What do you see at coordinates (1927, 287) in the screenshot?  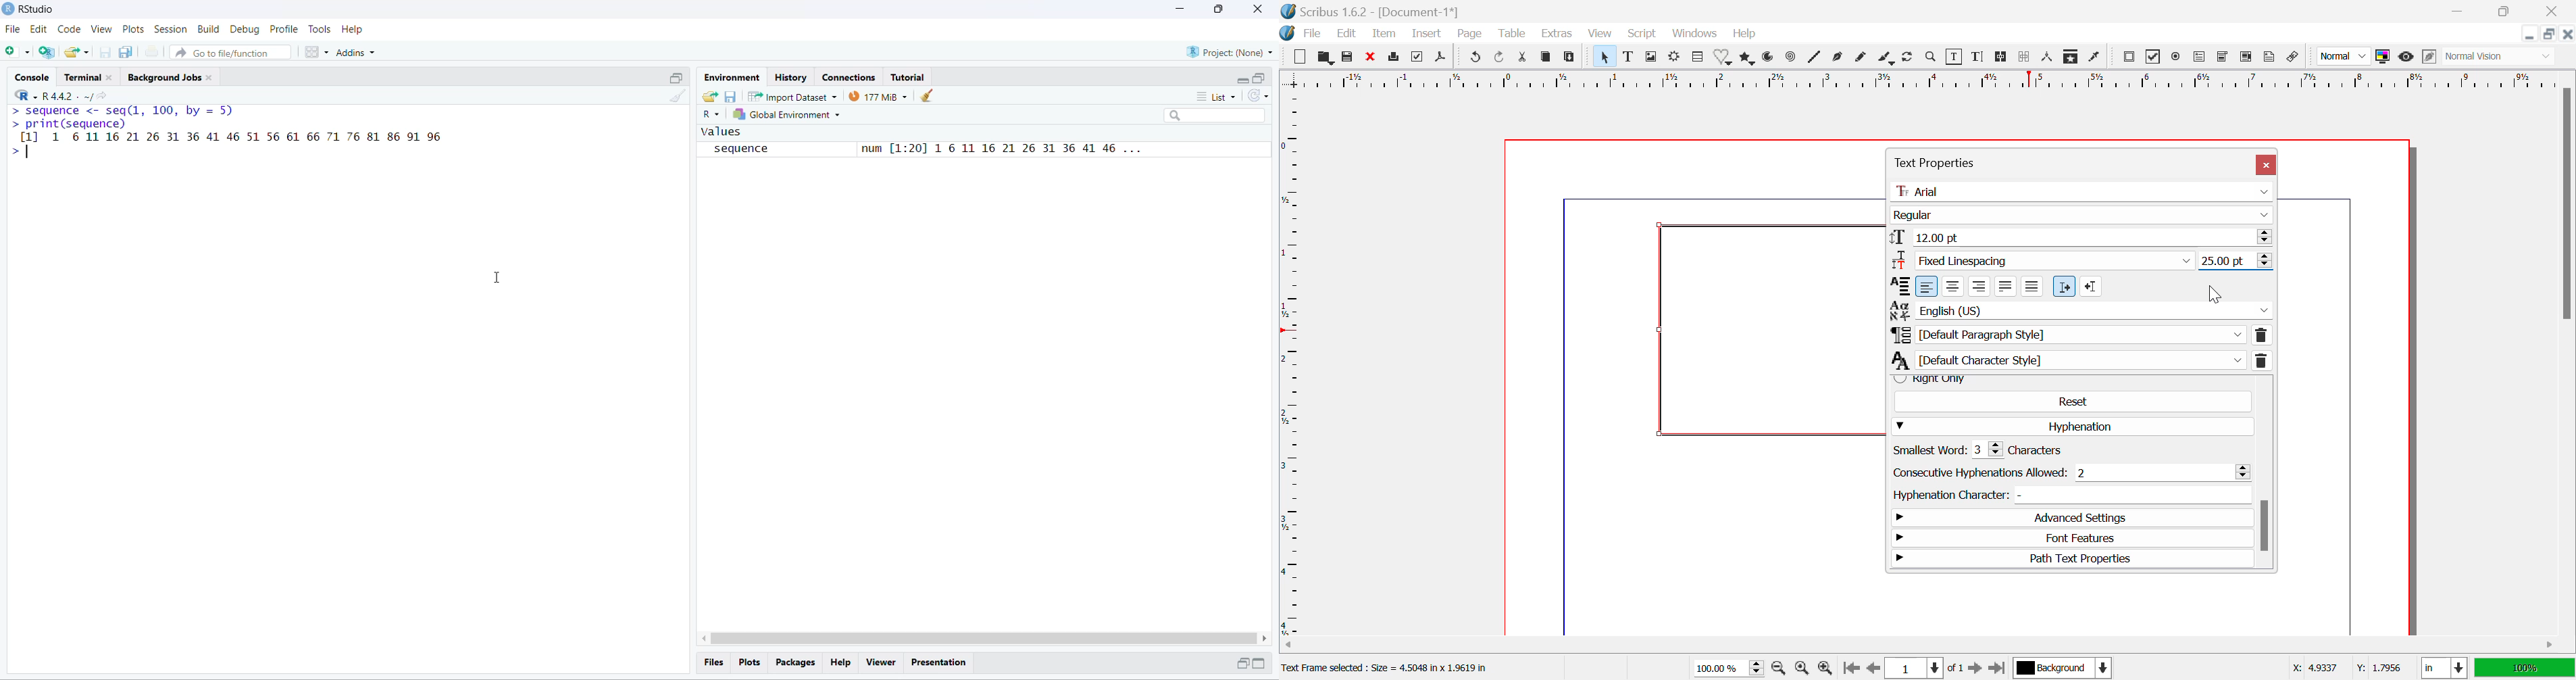 I see `left align` at bounding box center [1927, 287].